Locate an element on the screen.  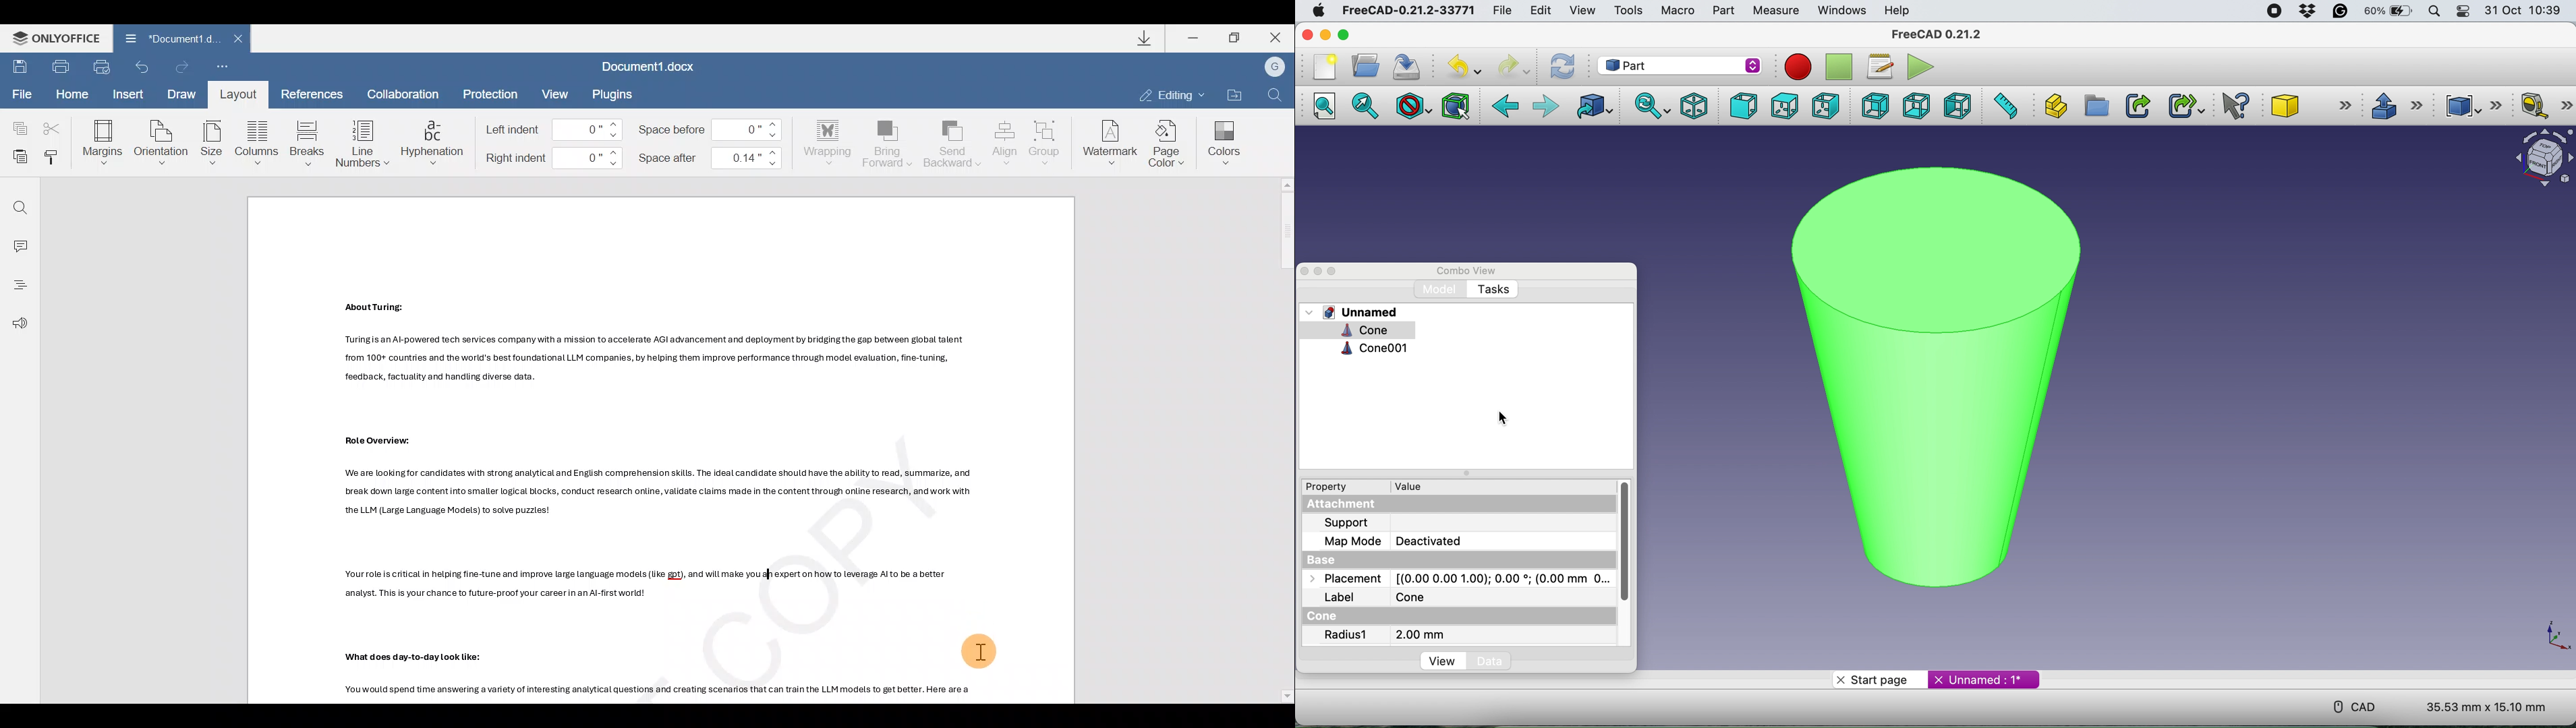
Find is located at coordinates (19, 204).